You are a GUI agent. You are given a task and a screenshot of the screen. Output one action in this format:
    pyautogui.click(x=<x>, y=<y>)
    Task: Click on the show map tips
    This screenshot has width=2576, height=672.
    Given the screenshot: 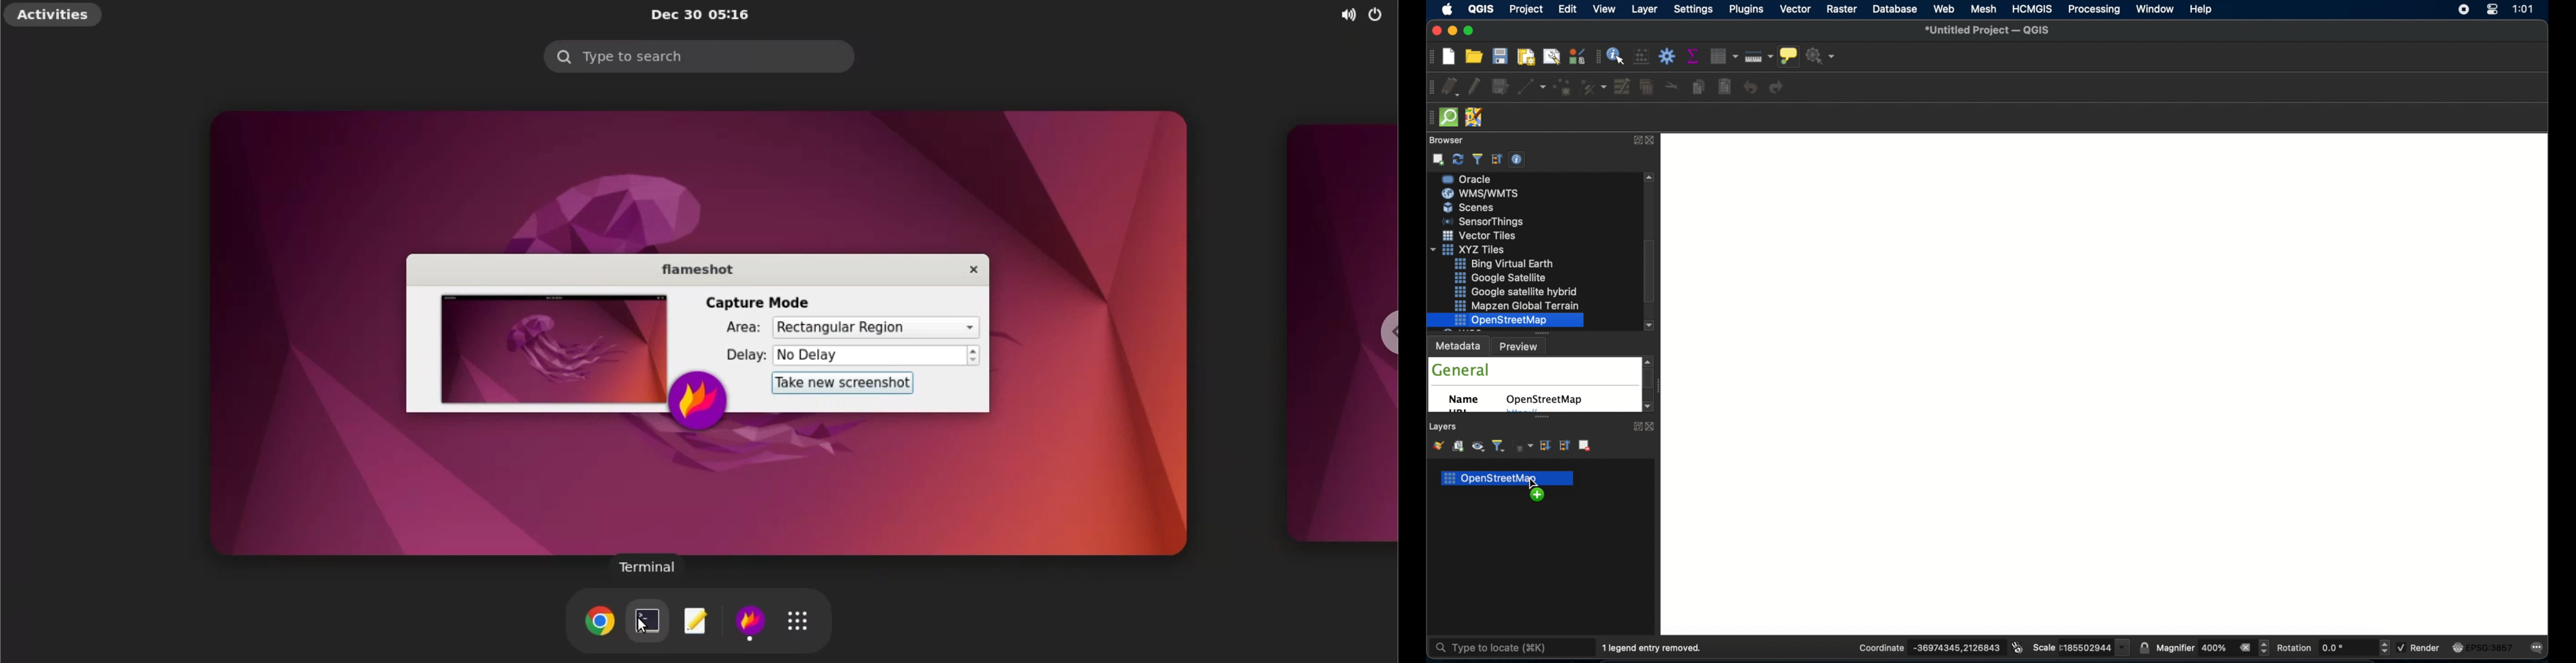 What is the action you would take?
    pyautogui.click(x=1788, y=56)
    